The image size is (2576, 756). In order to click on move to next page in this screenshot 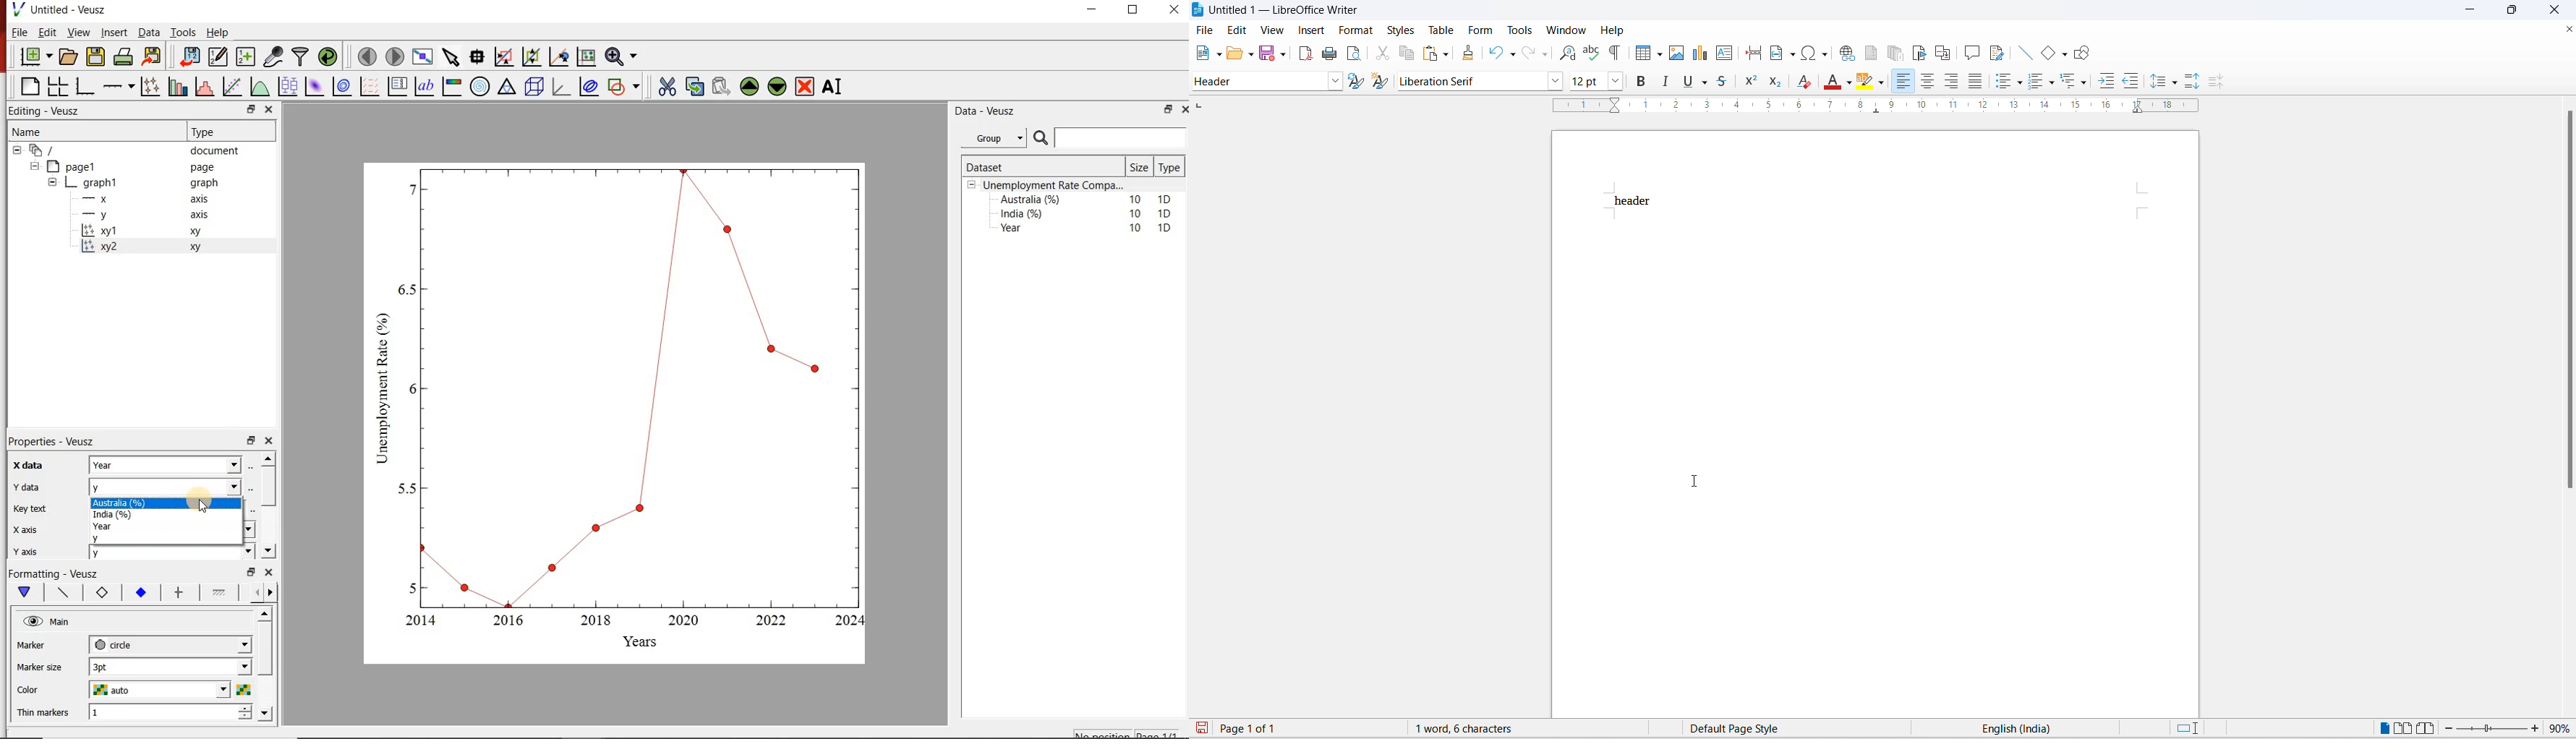, I will do `click(396, 57)`.